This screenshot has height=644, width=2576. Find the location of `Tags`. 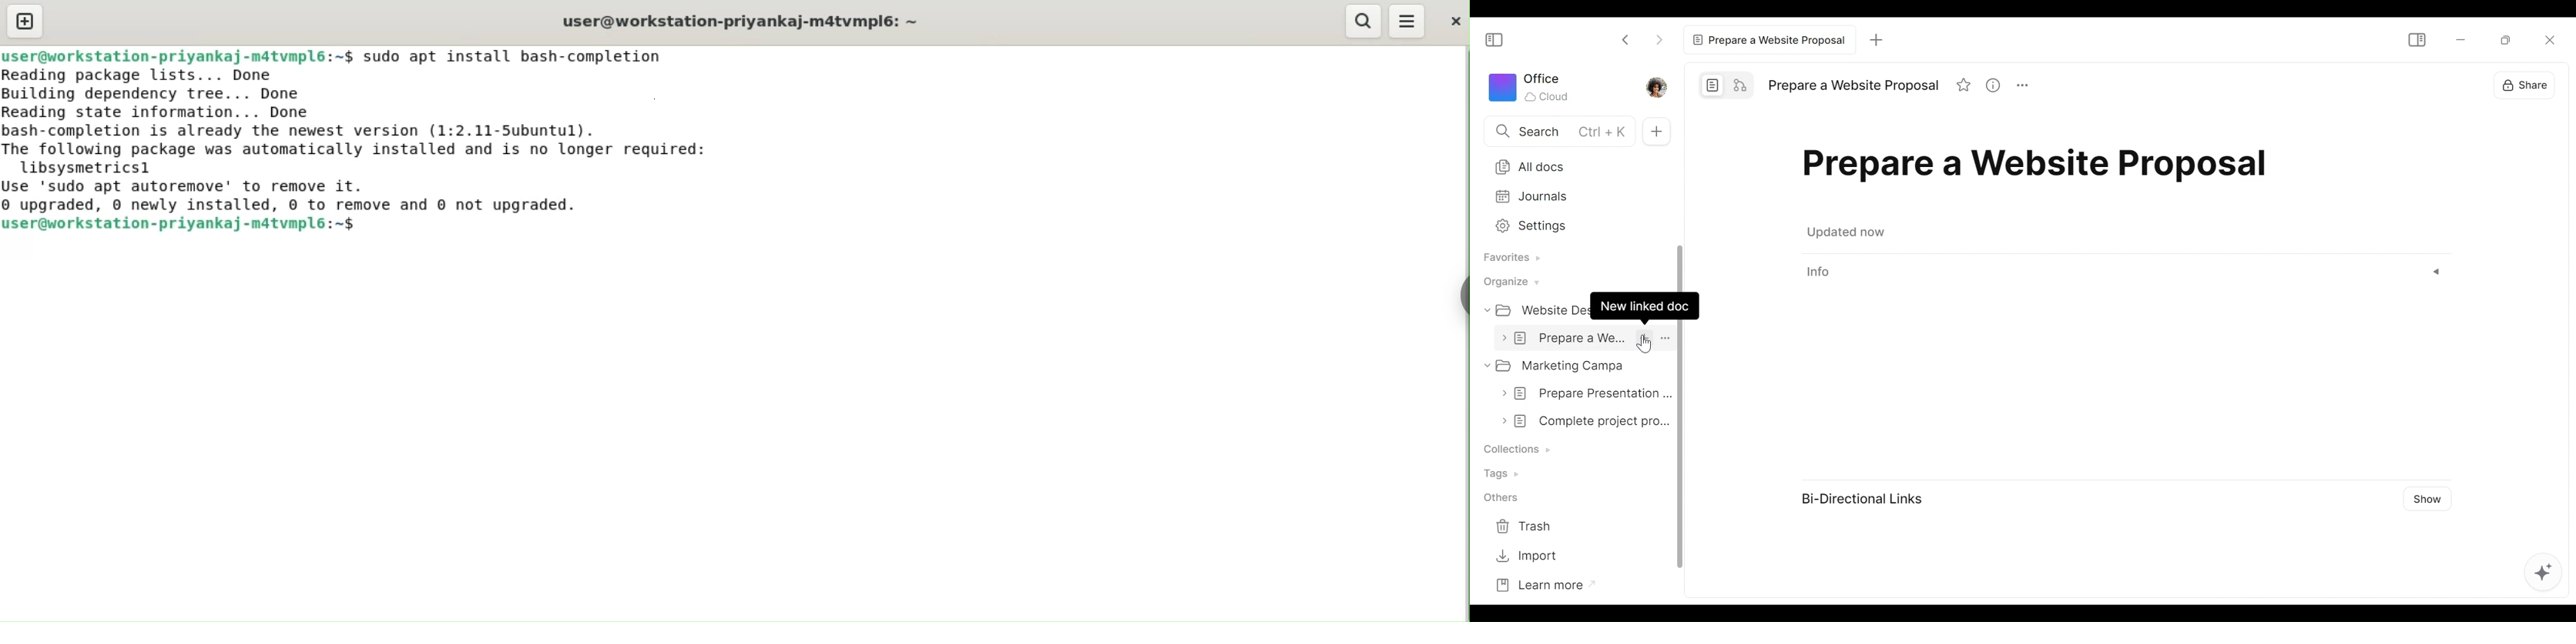

Tags is located at coordinates (1500, 475).